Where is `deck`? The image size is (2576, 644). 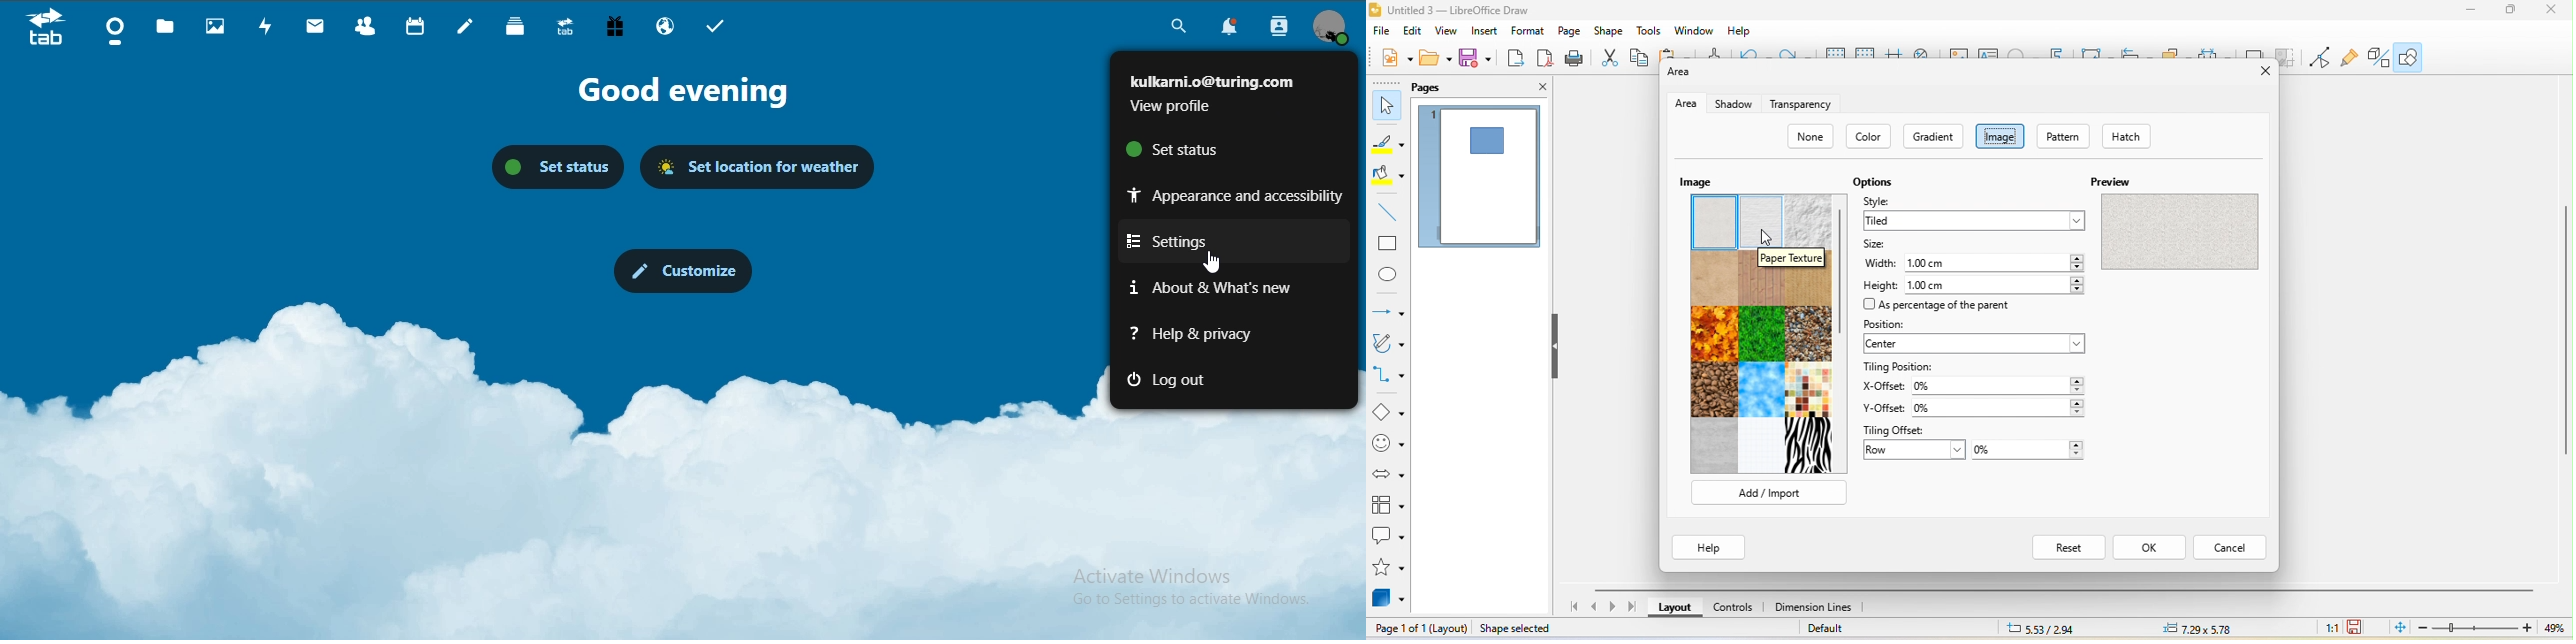 deck is located at coordinates (520, 28).